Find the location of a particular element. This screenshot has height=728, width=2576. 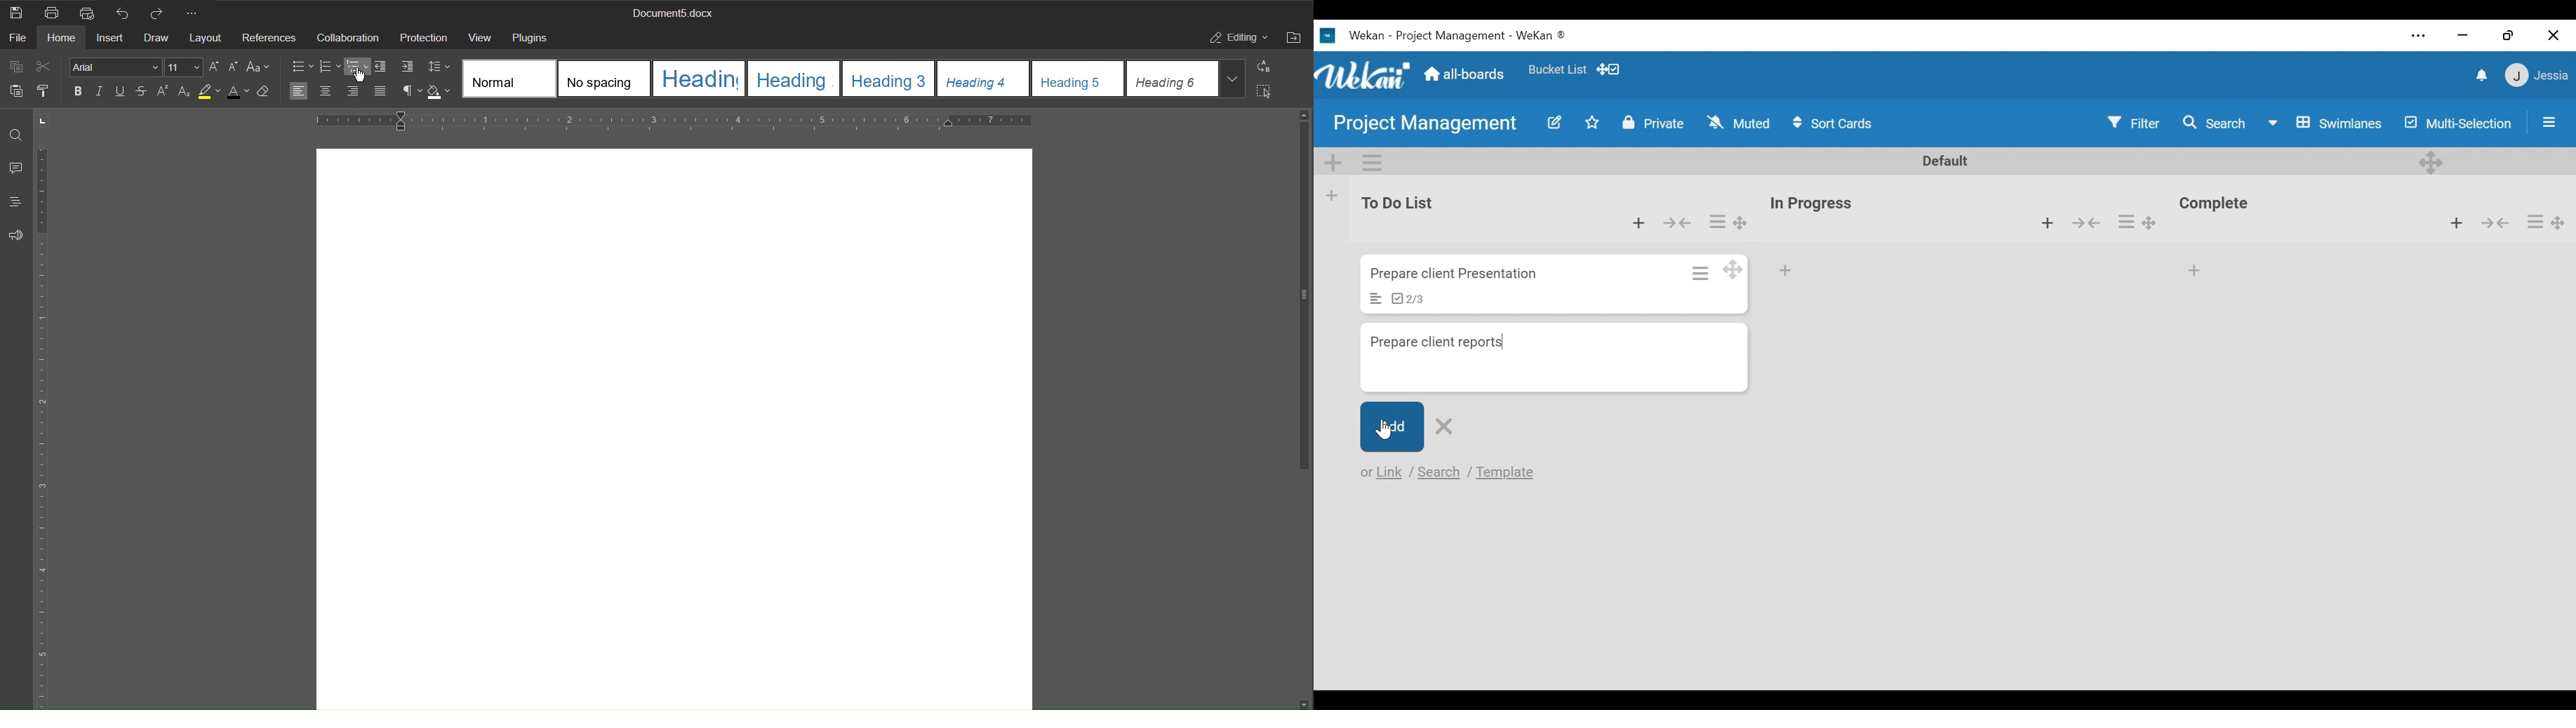

add is located at coordinates (1790, 272).